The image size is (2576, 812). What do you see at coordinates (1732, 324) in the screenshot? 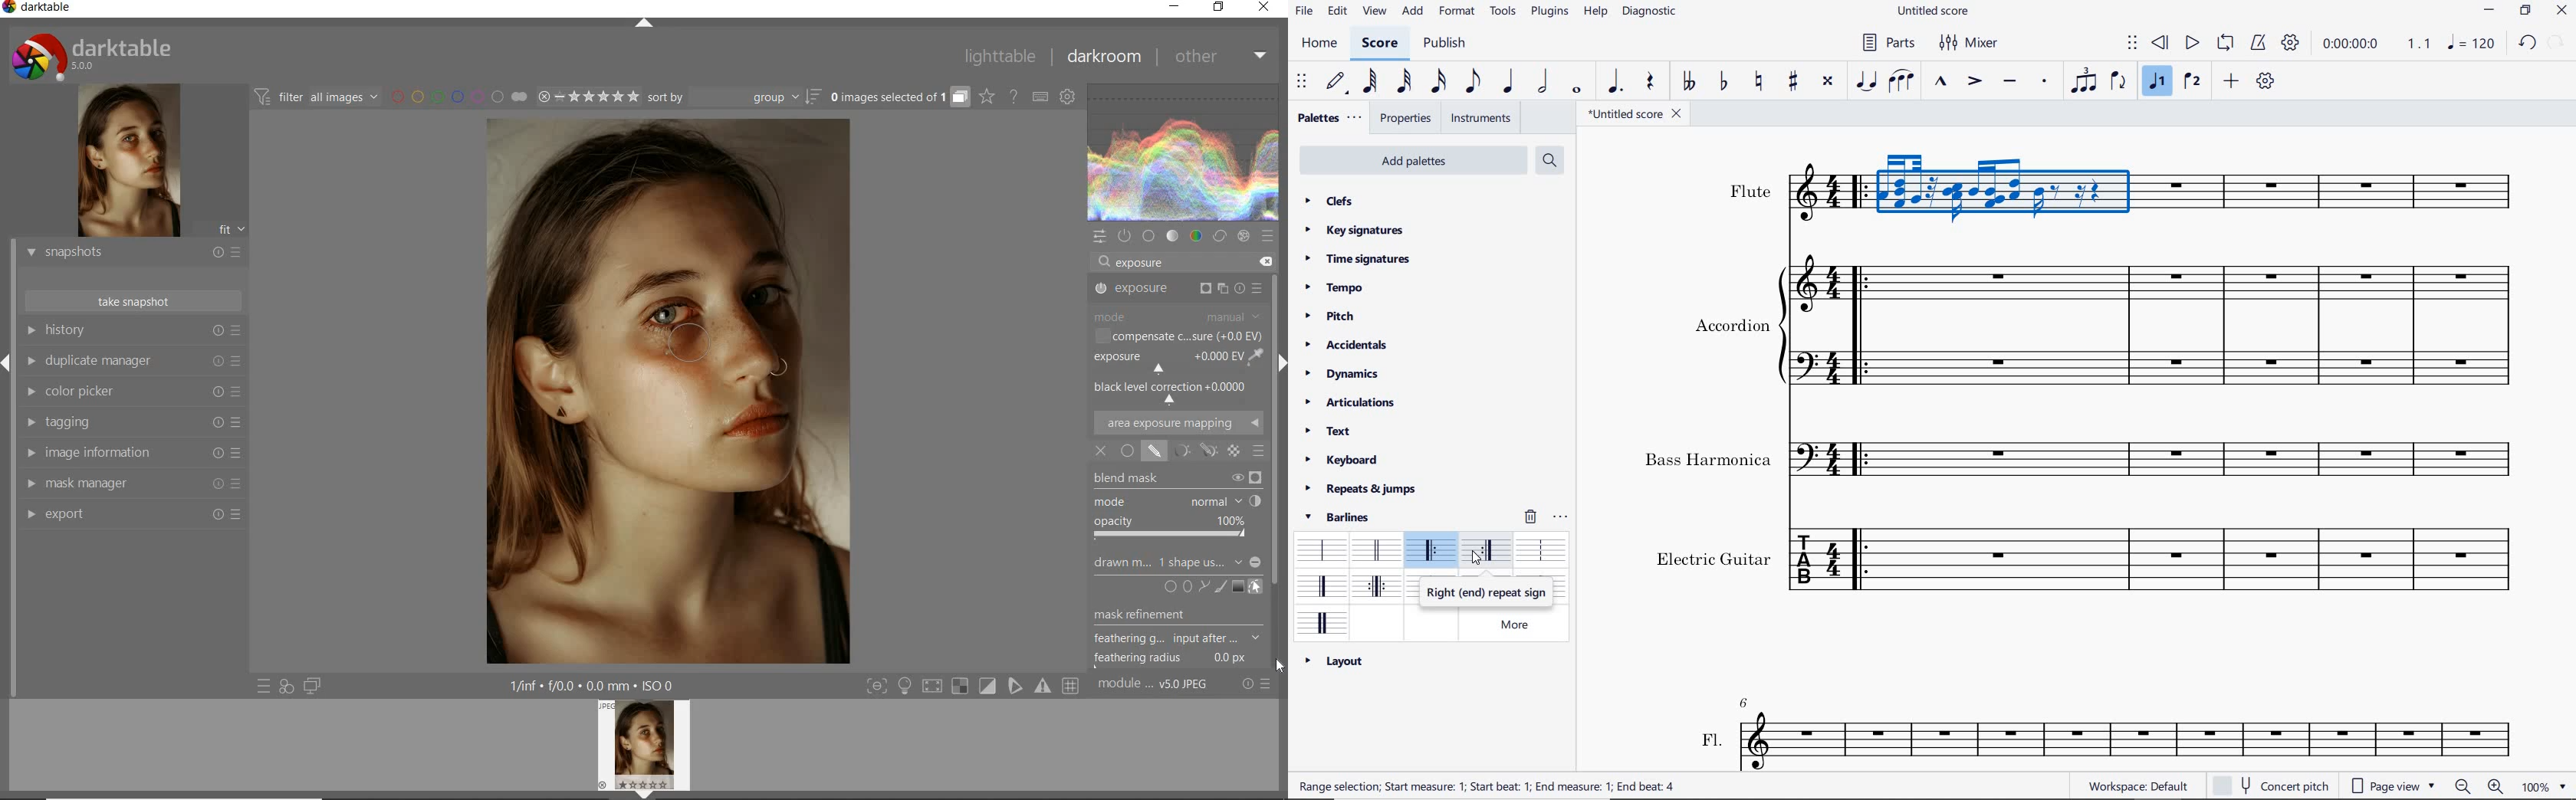
I see `text` at bounding box center [1732, 324].